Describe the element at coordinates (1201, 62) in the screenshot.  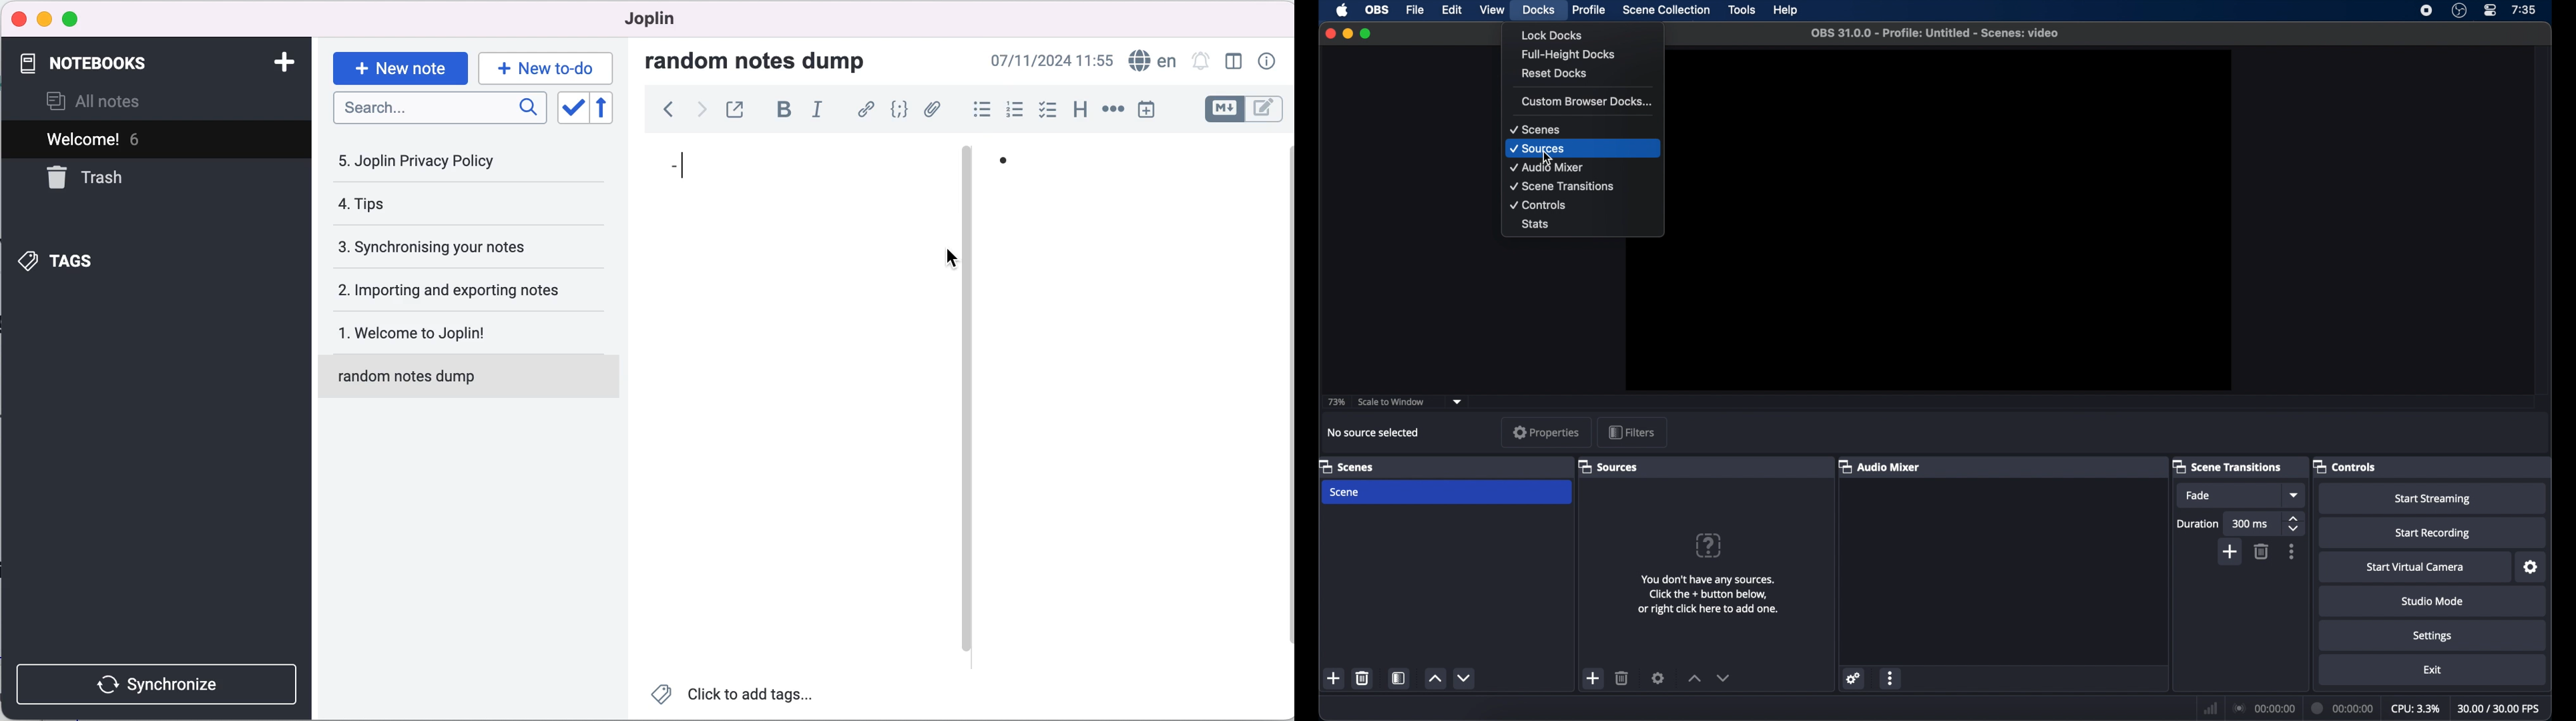
I see `set alarm` at that location.